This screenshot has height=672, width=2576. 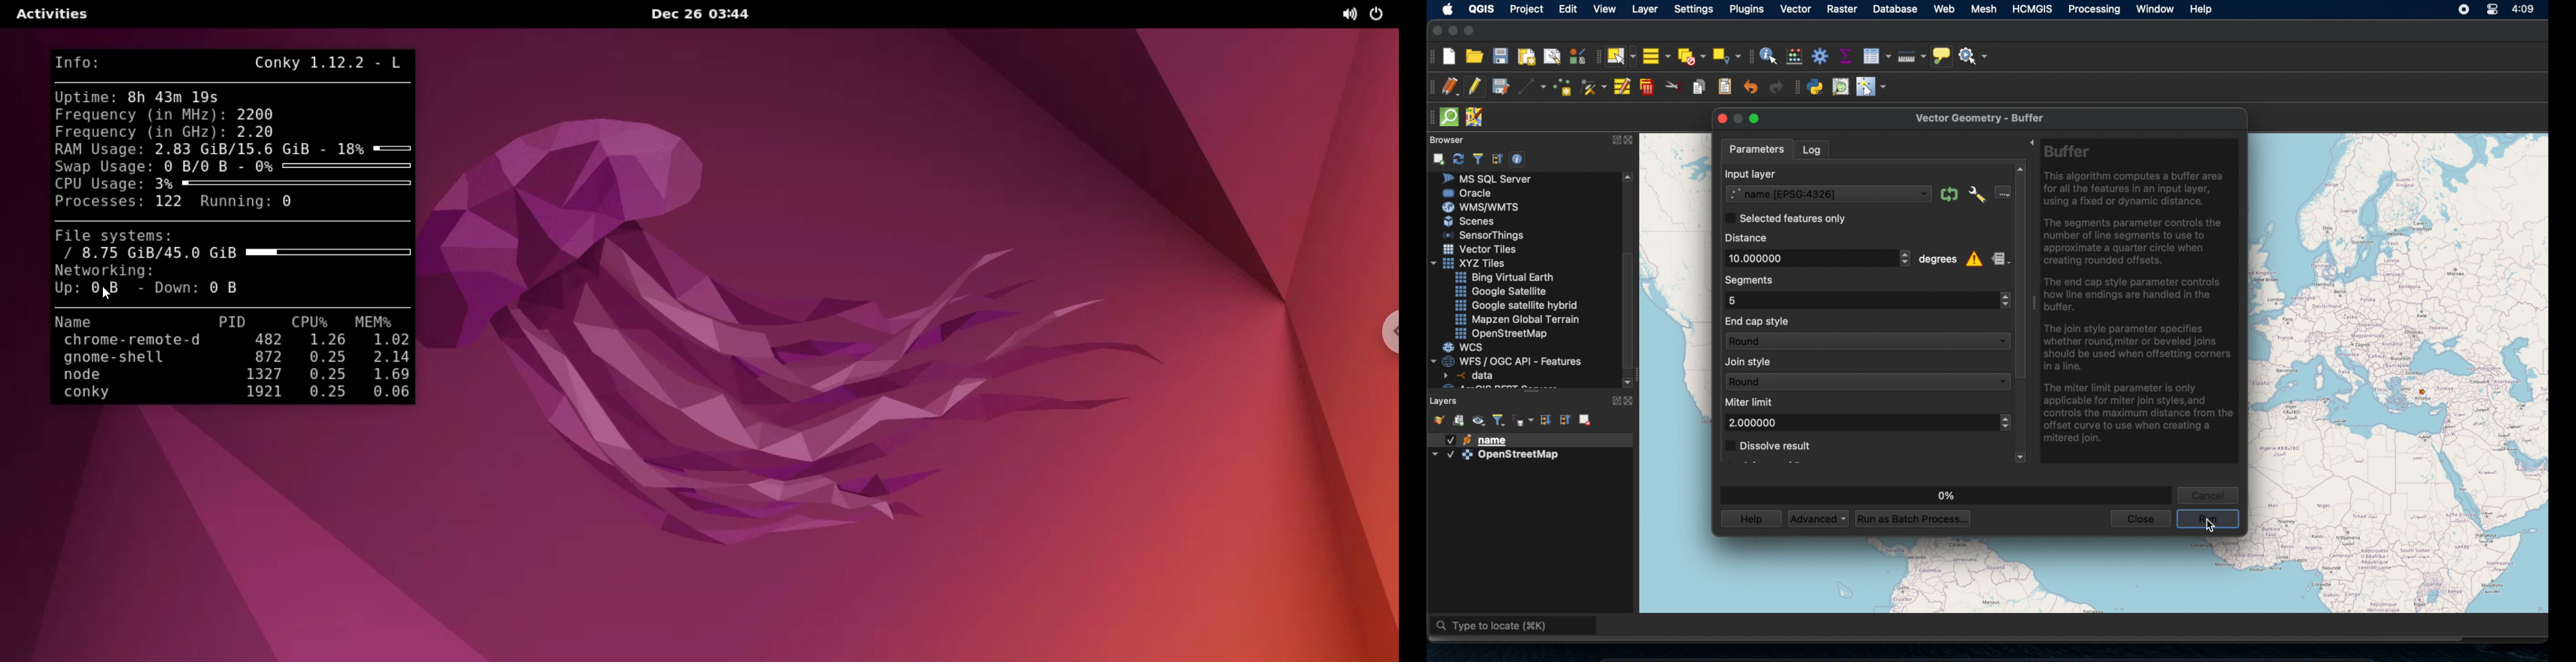 What do you see at coordinates (1450, 56) in the screenshot?
I see `new project` at bounding box center [1450, 56].